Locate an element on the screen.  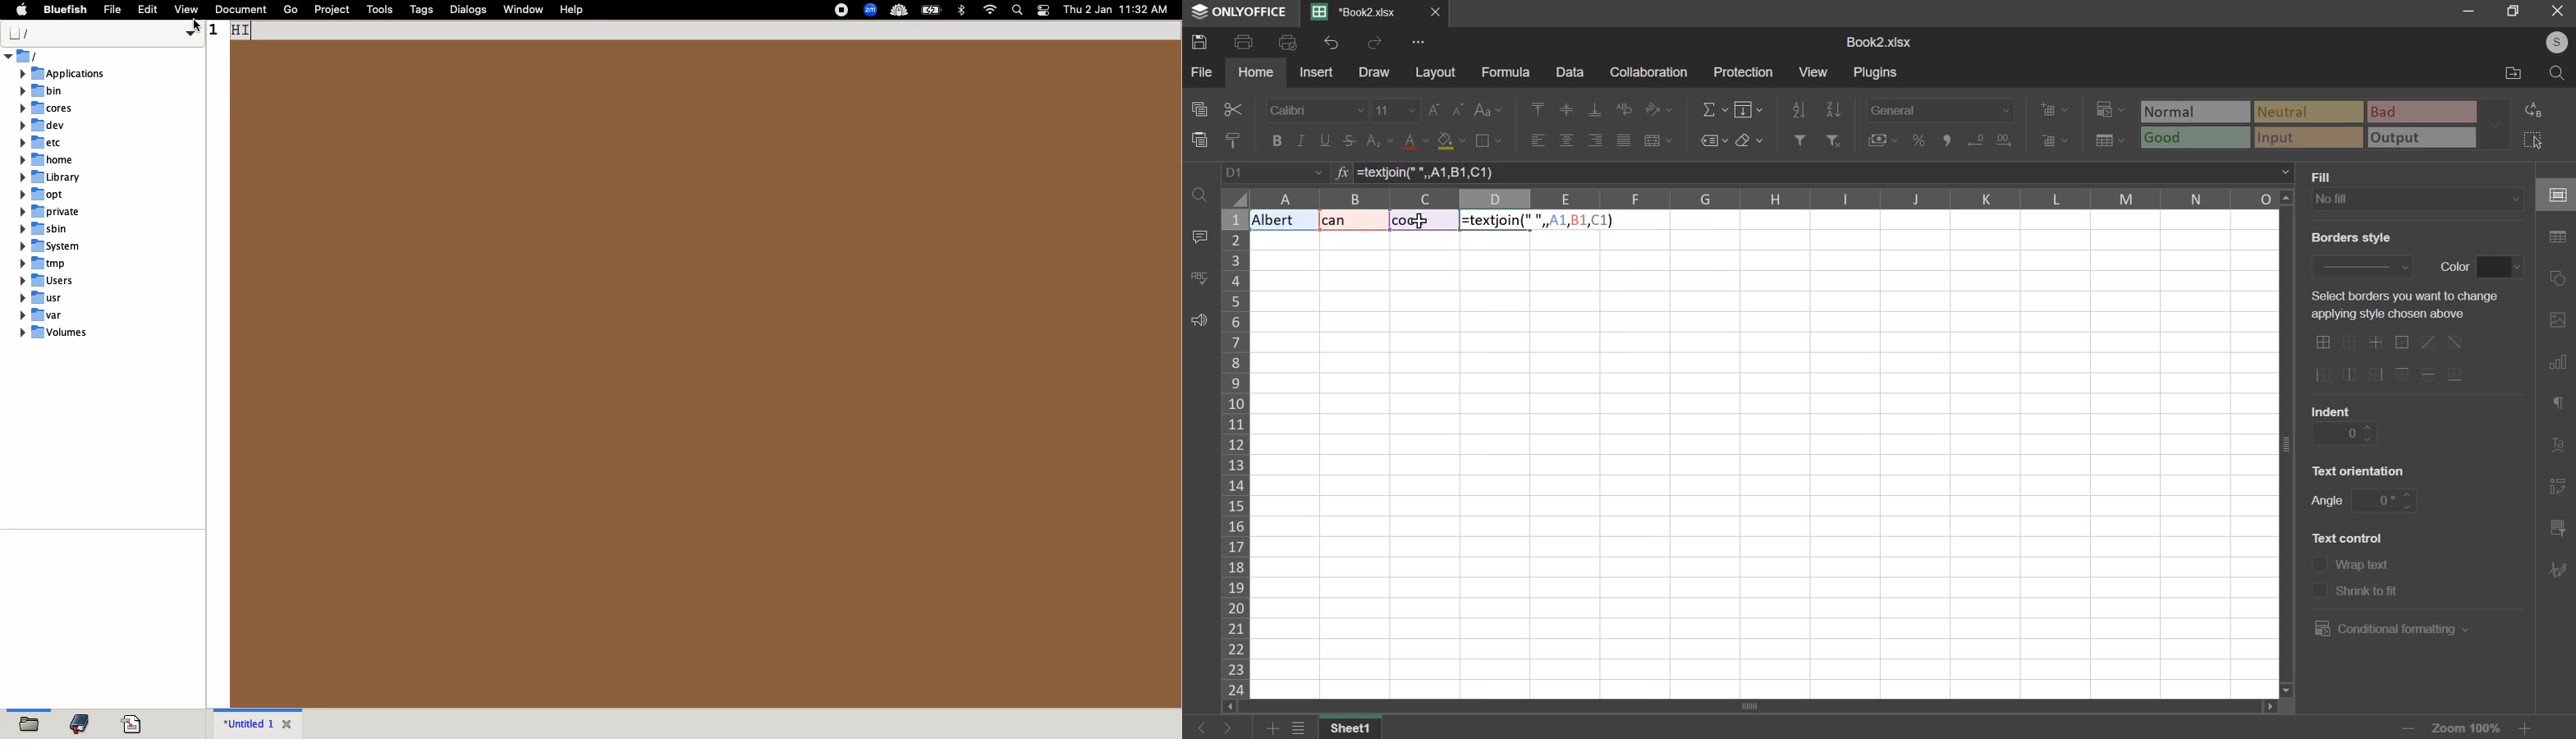
formula is located at coordinates (1535, 221).